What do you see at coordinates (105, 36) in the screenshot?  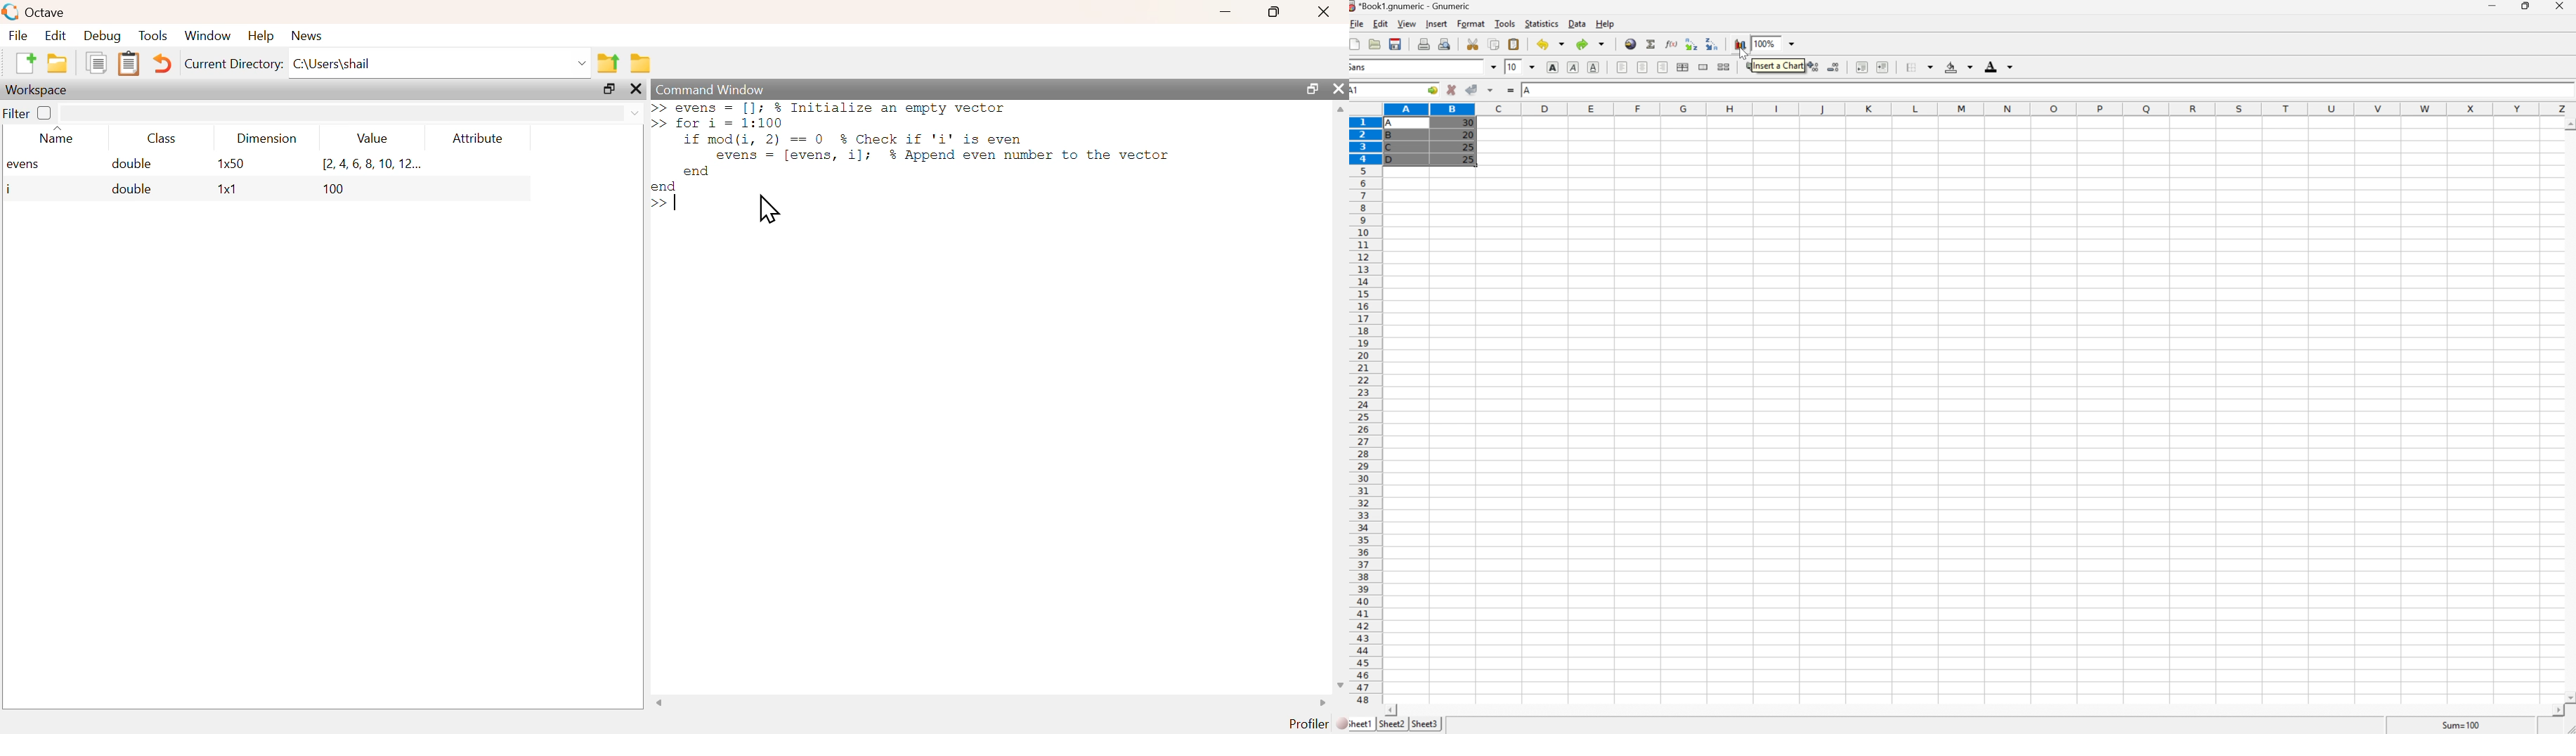 I see `debug` at bounding box center [105, 36].